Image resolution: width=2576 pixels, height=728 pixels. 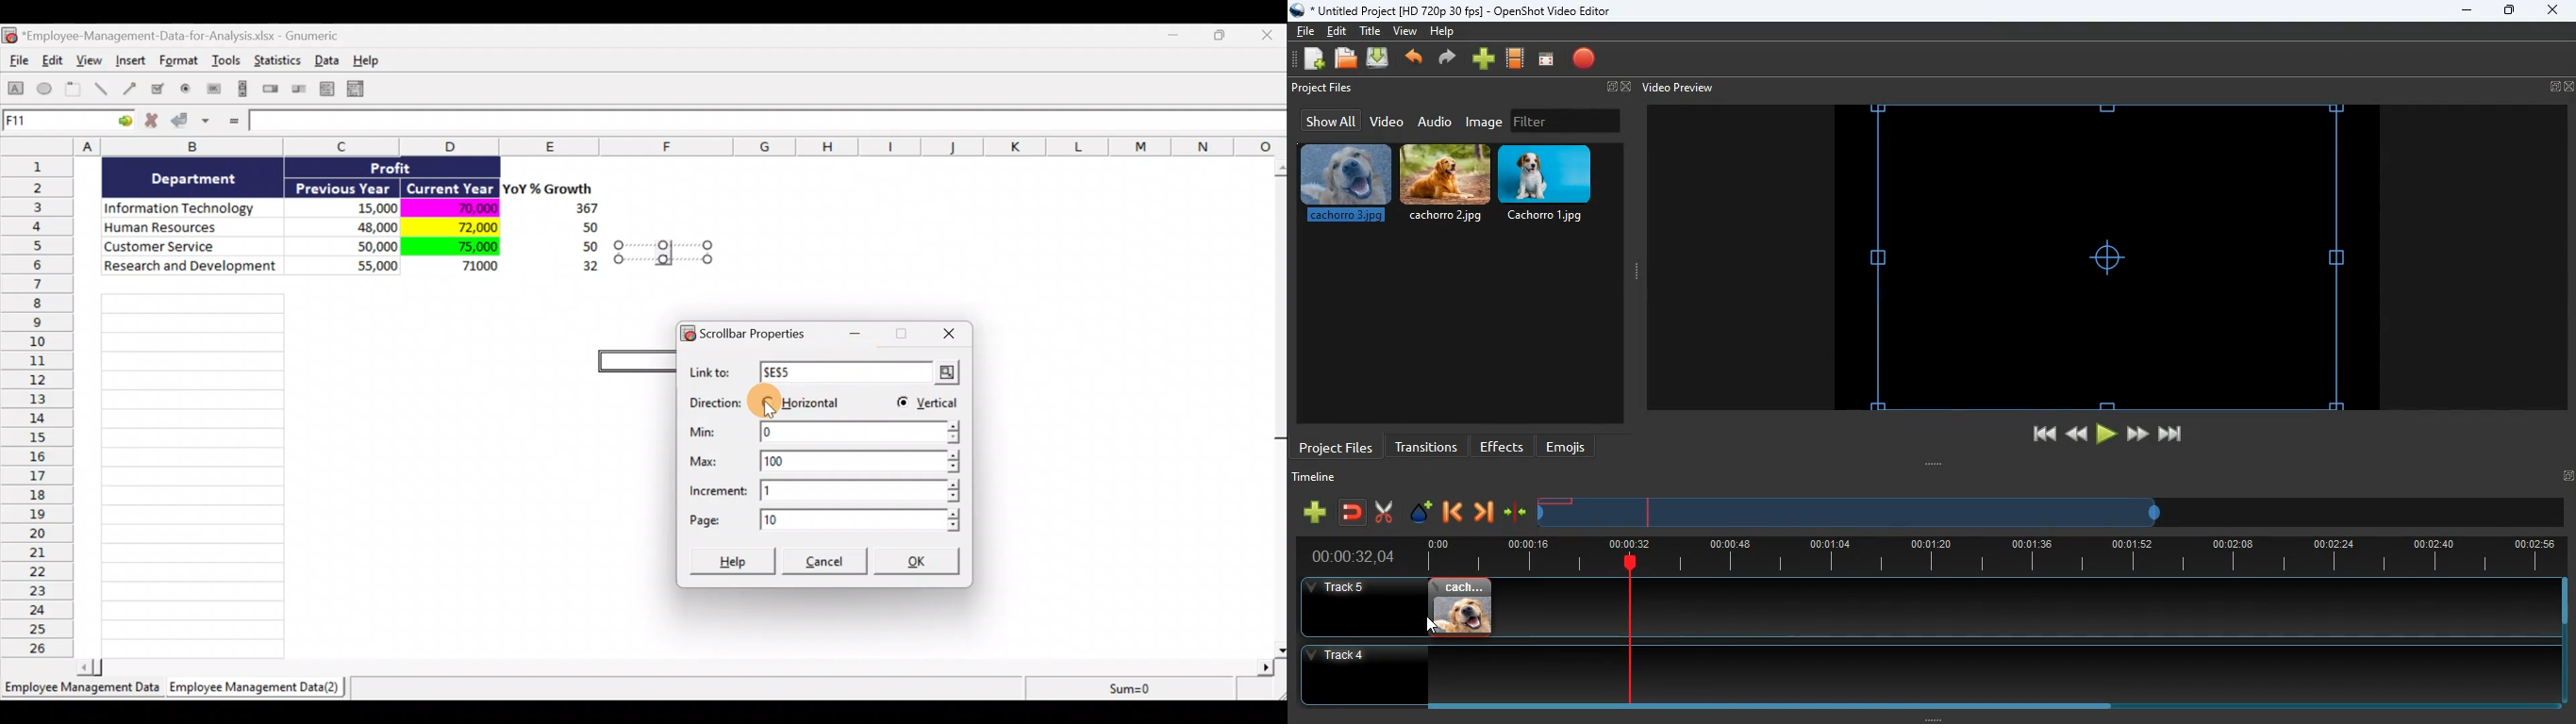 What do you see at coordinates (900, 335) in the screenshot?
I see `Maximise` at bounding box center [900, 335].